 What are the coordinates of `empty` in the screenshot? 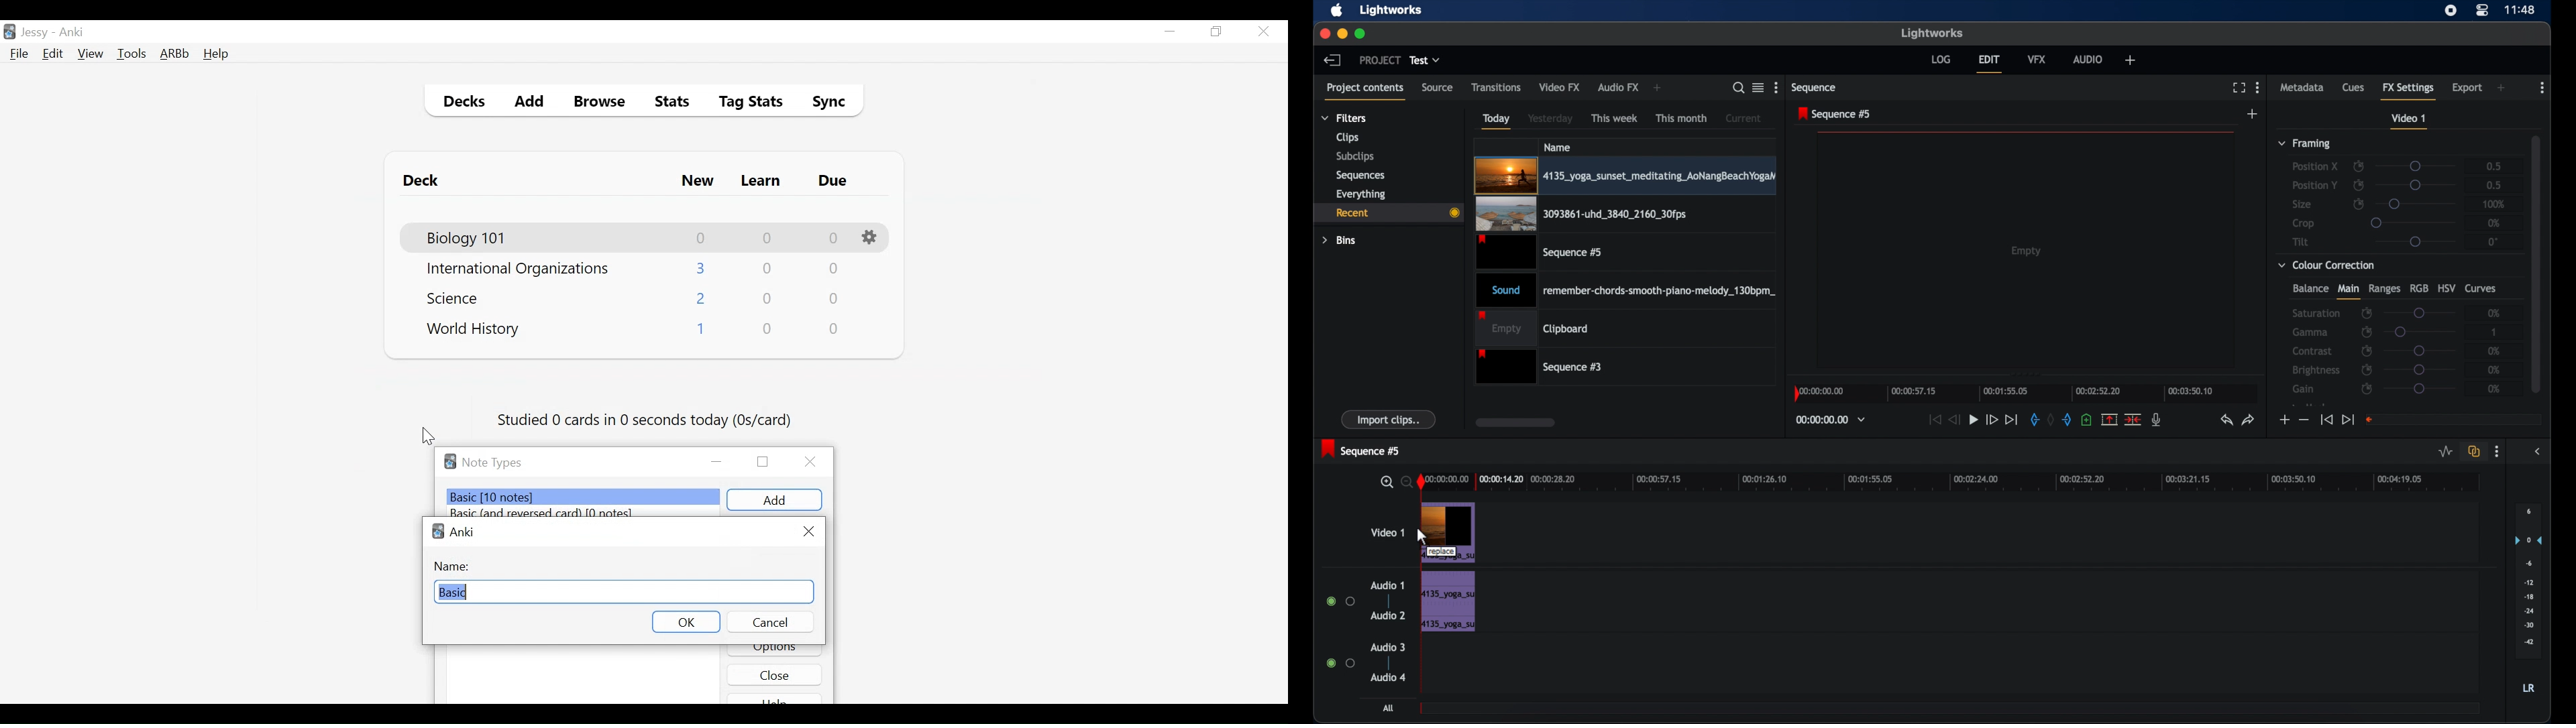 It's located at (1532, 328).